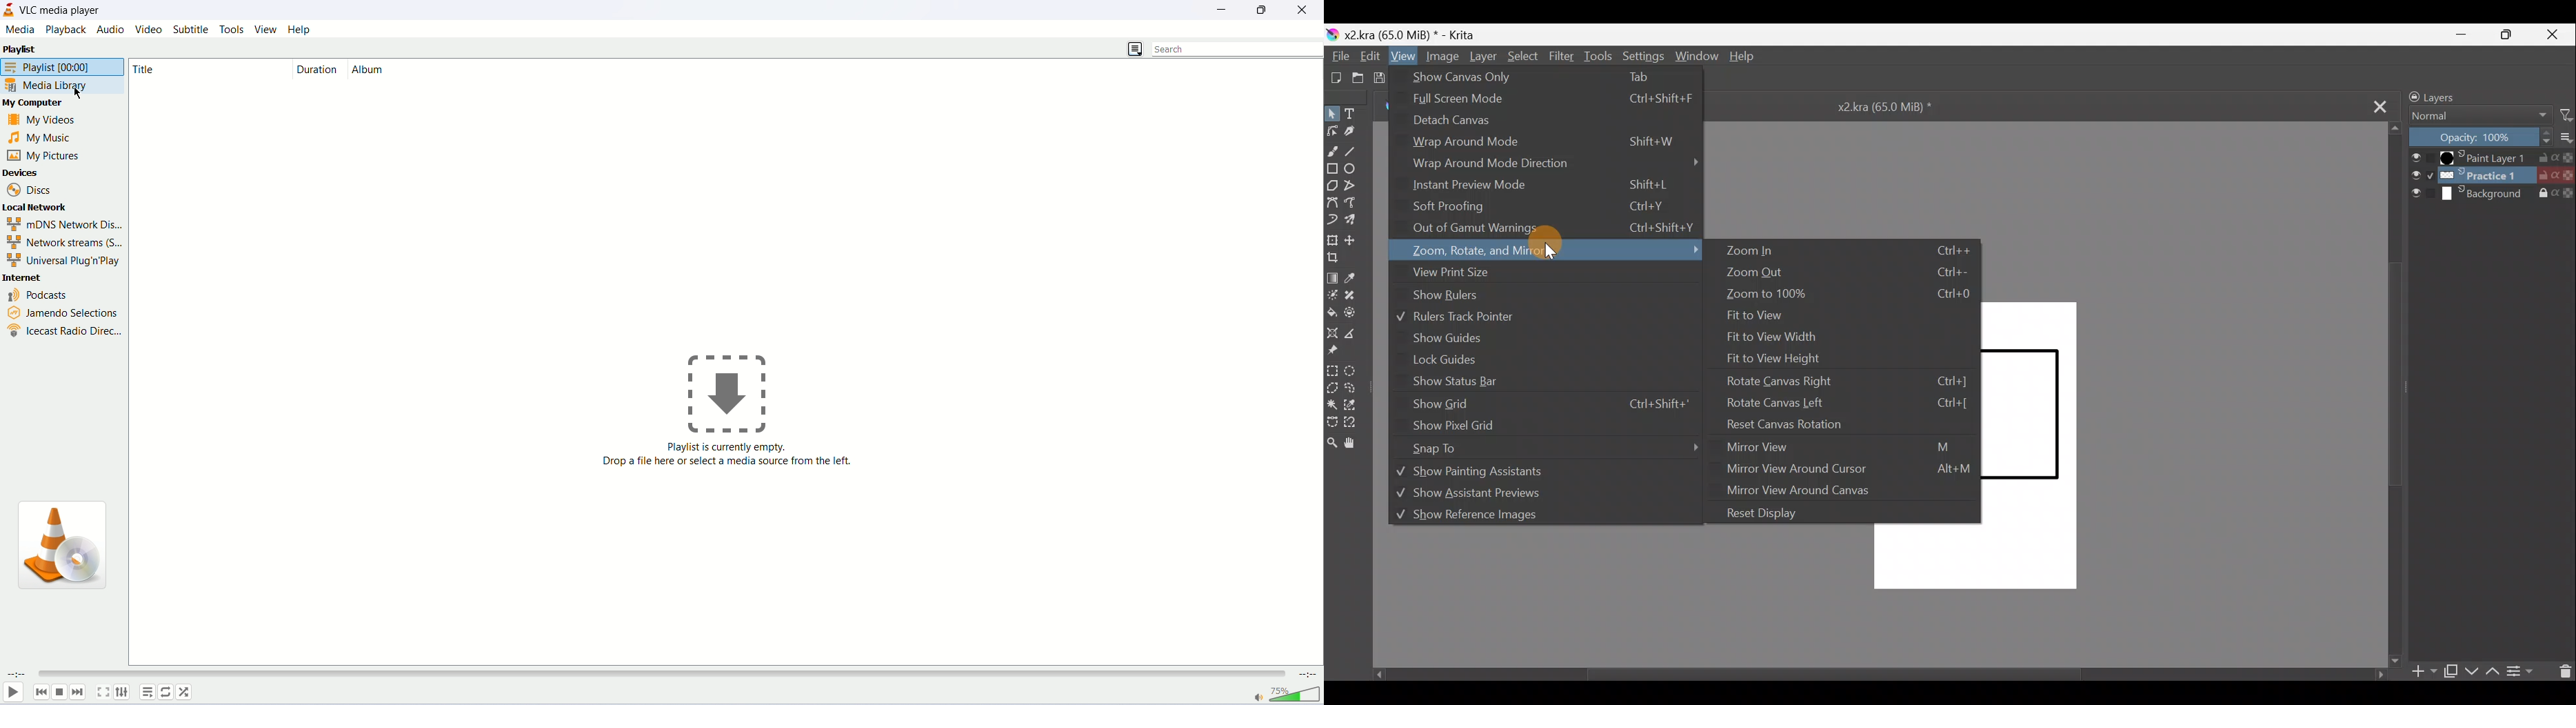  Describe the element at coordinates (1334, 403) in the screenshot. I see `Contiguous selection tool` at that location.